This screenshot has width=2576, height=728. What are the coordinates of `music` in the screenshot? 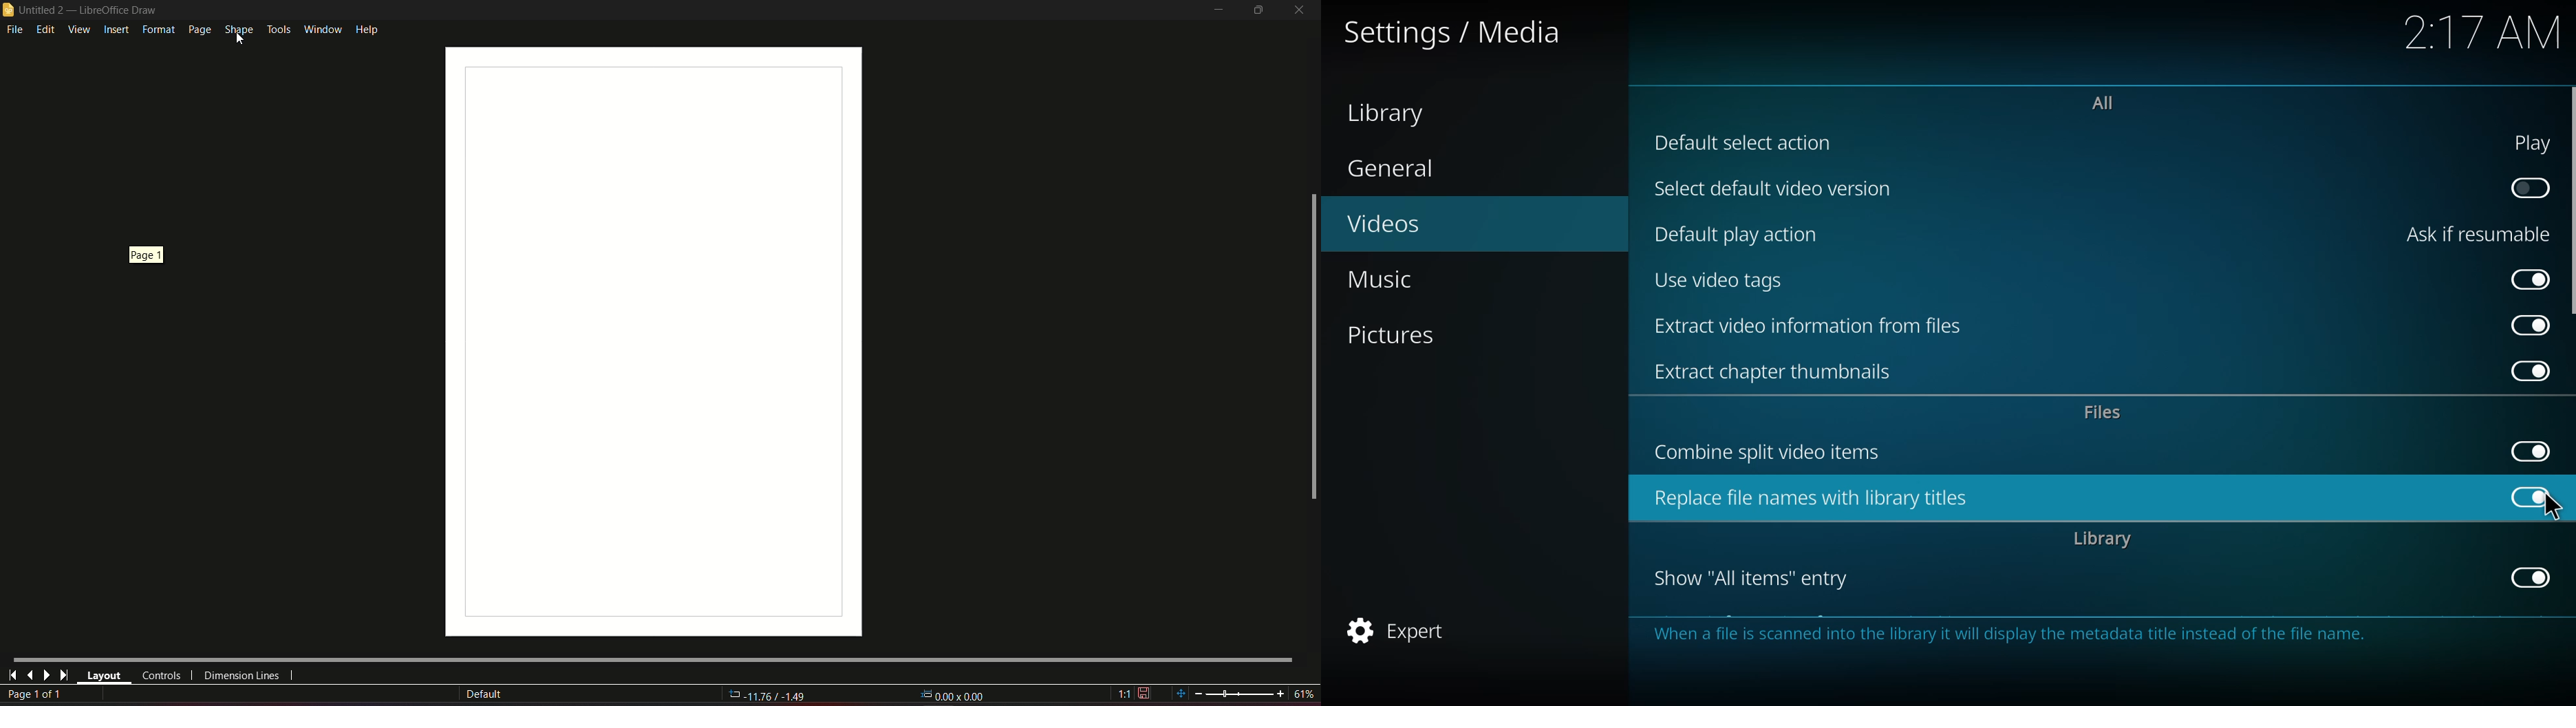 It's located at (1390, 280).